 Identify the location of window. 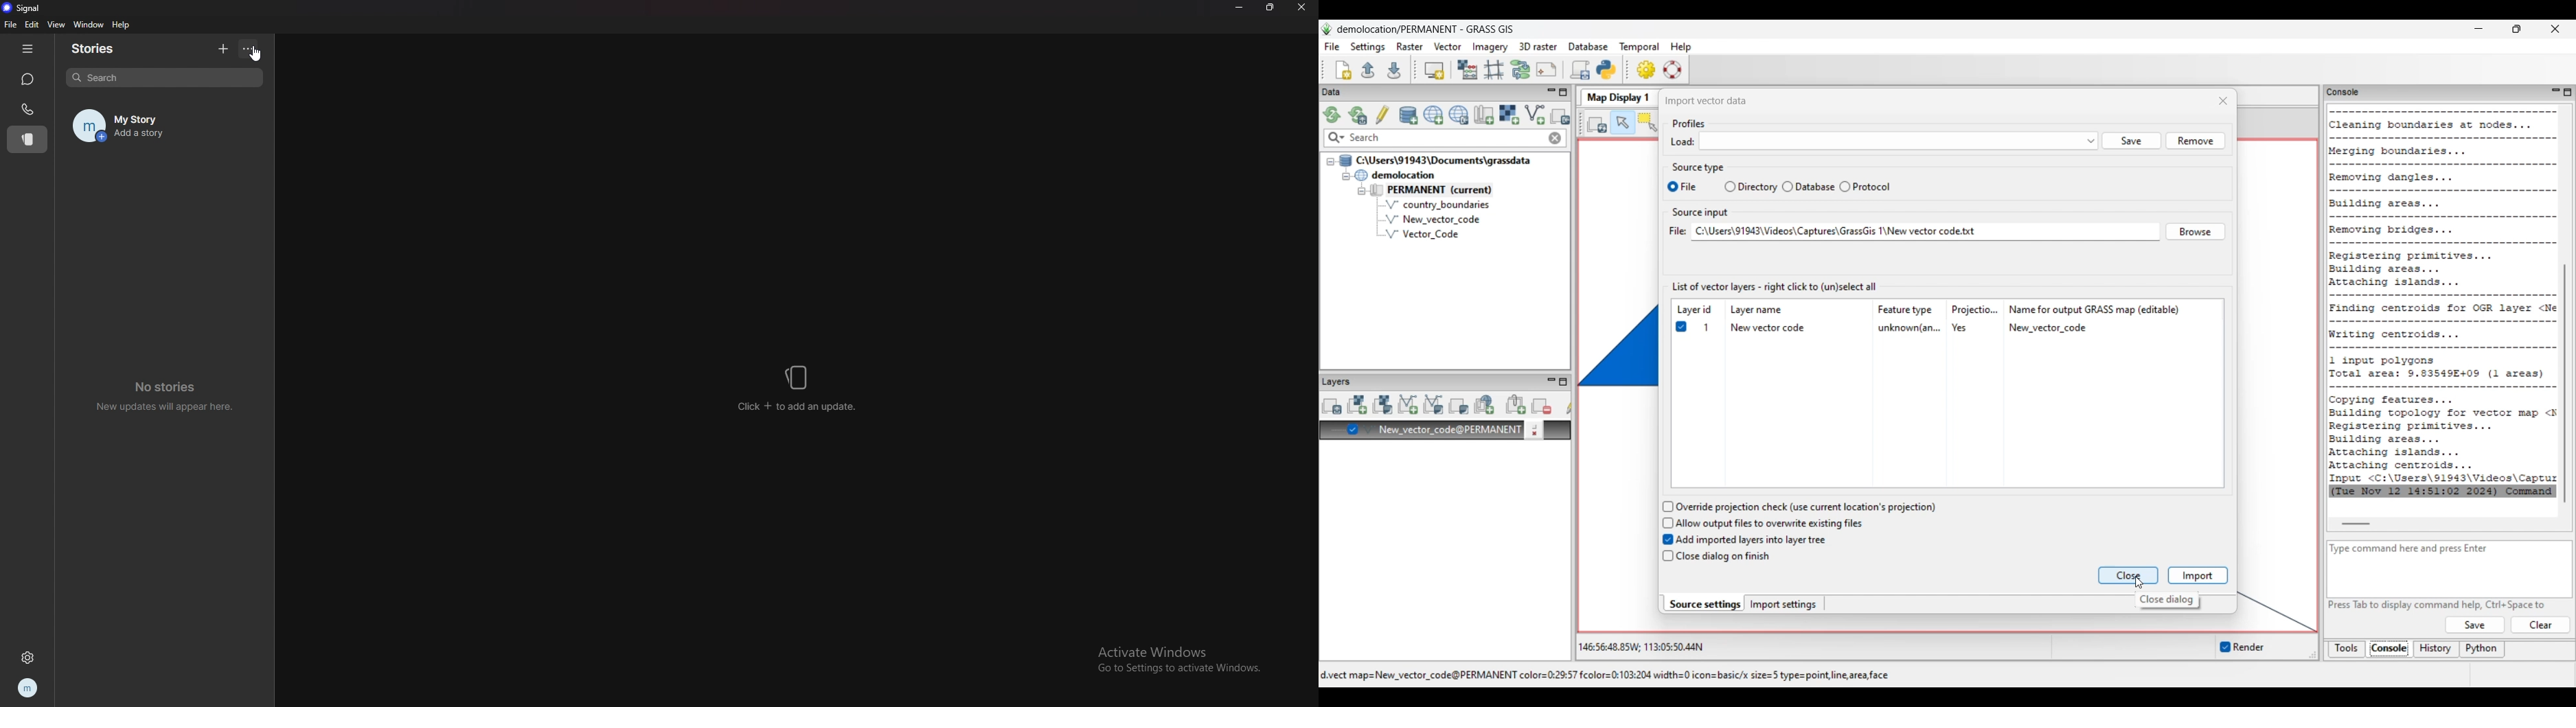
(87, 24).